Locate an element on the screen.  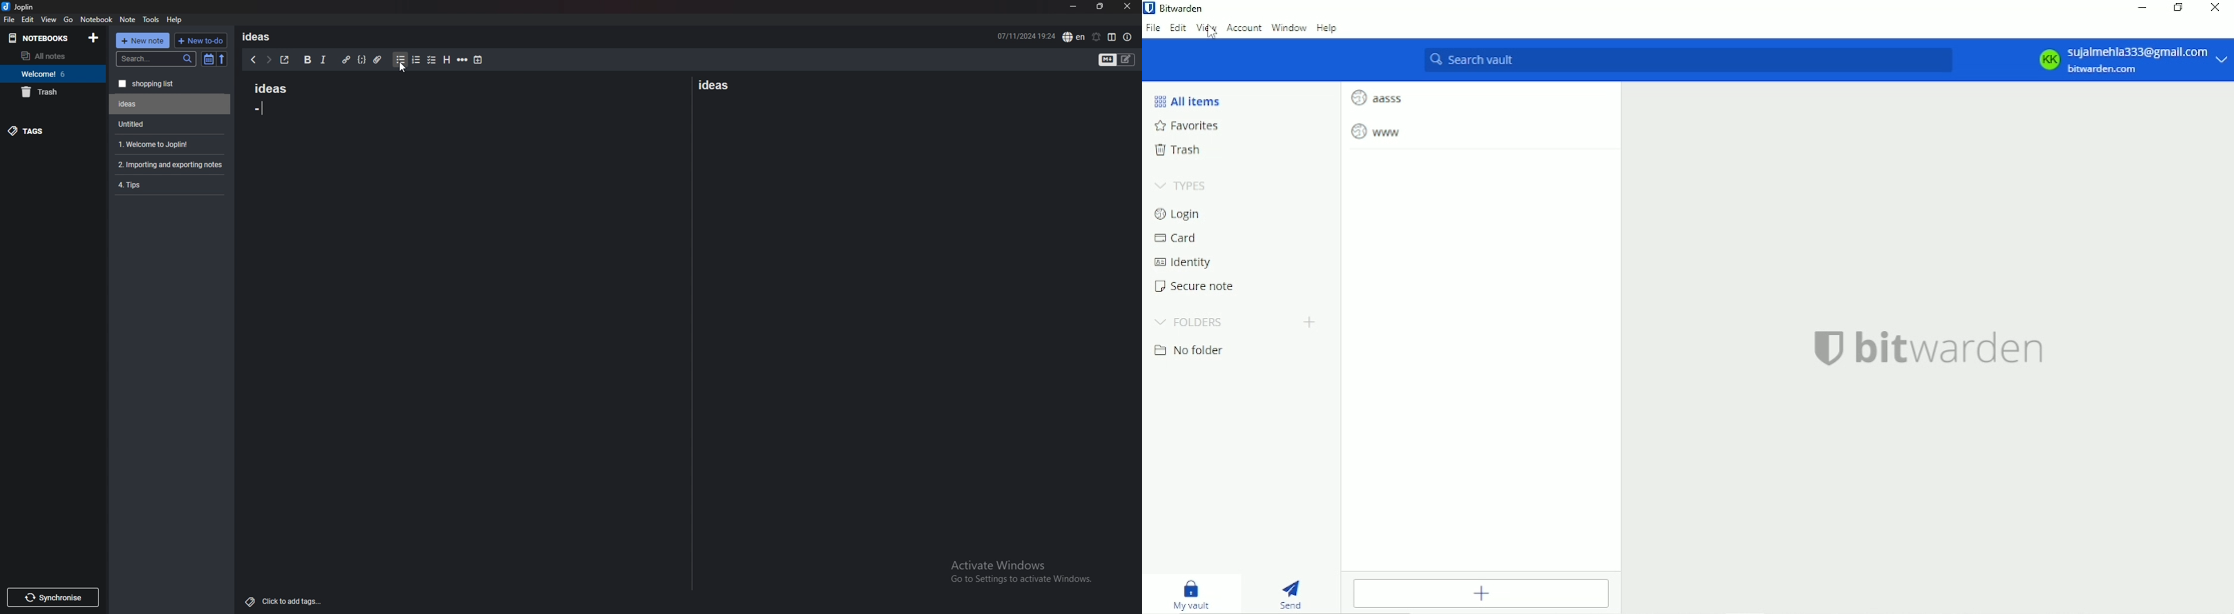
ideas is located at coordinates (713, 83).